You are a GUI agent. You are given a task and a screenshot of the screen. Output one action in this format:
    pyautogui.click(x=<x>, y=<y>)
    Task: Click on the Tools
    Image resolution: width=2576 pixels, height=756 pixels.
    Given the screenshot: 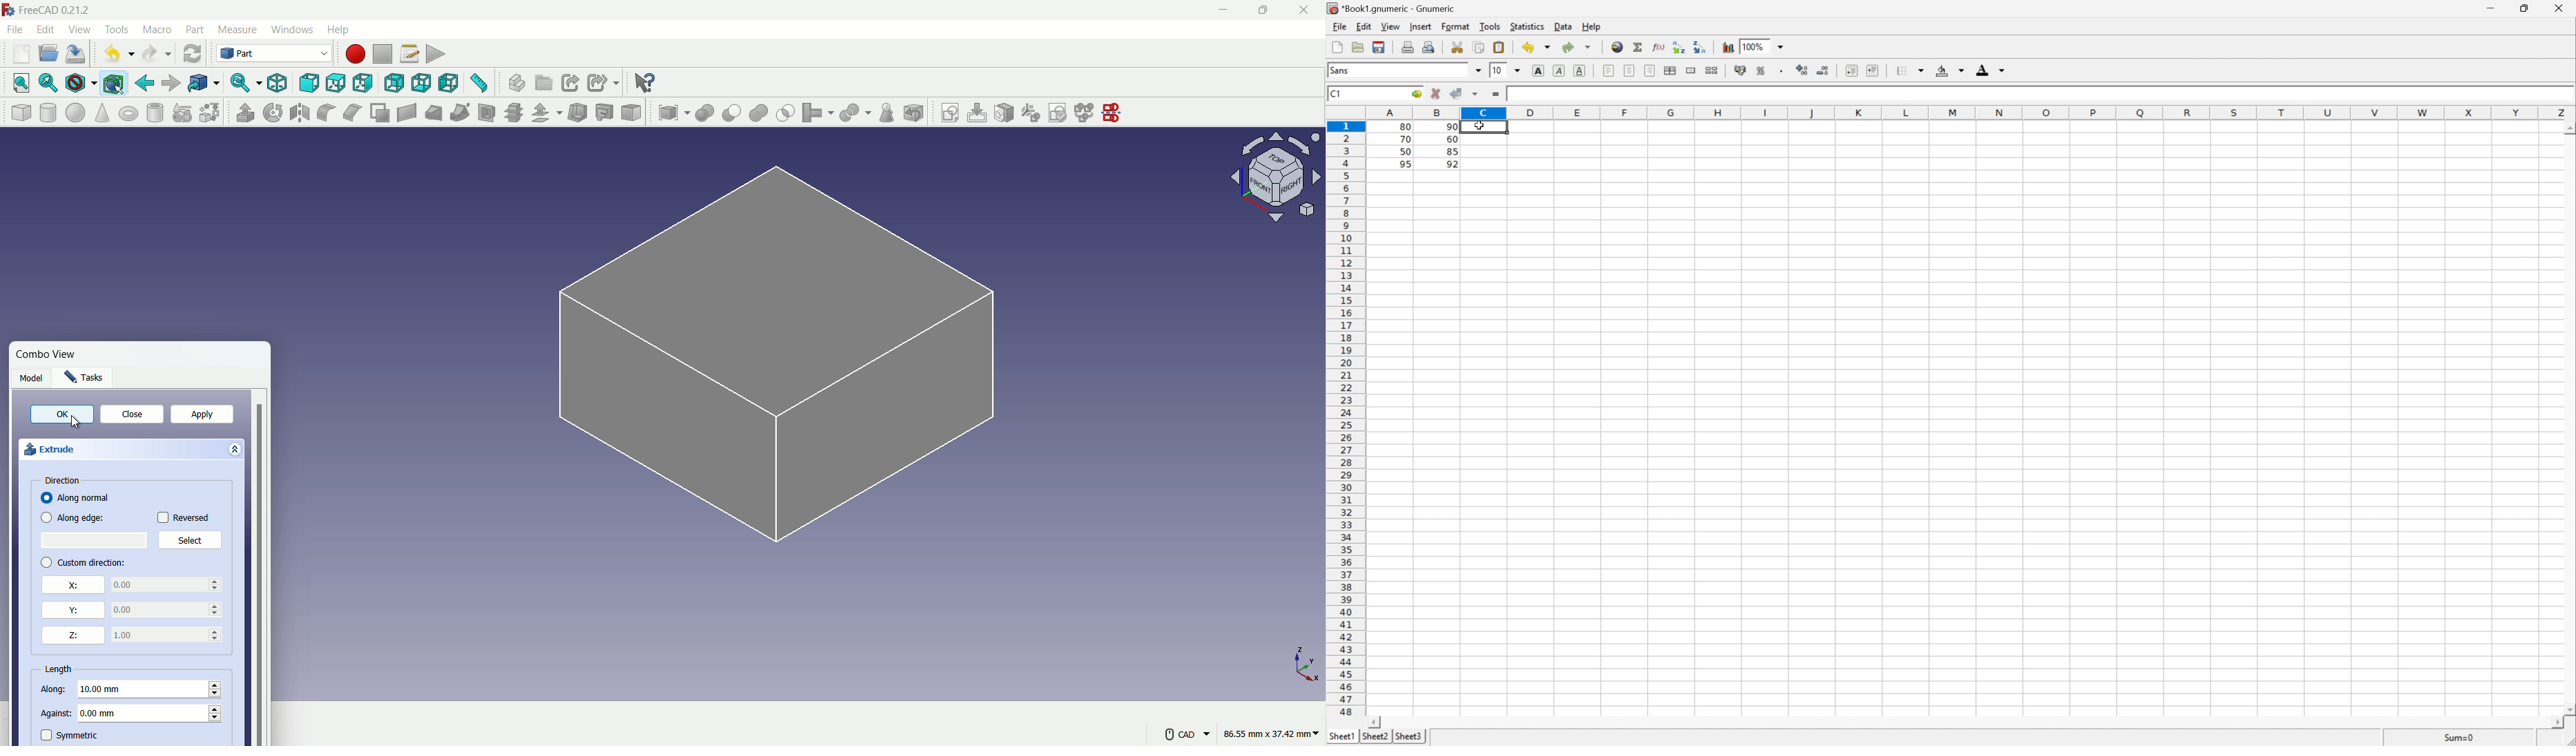 What is the action you would take?
    pyautogui.click(x=1489, y=26)
    